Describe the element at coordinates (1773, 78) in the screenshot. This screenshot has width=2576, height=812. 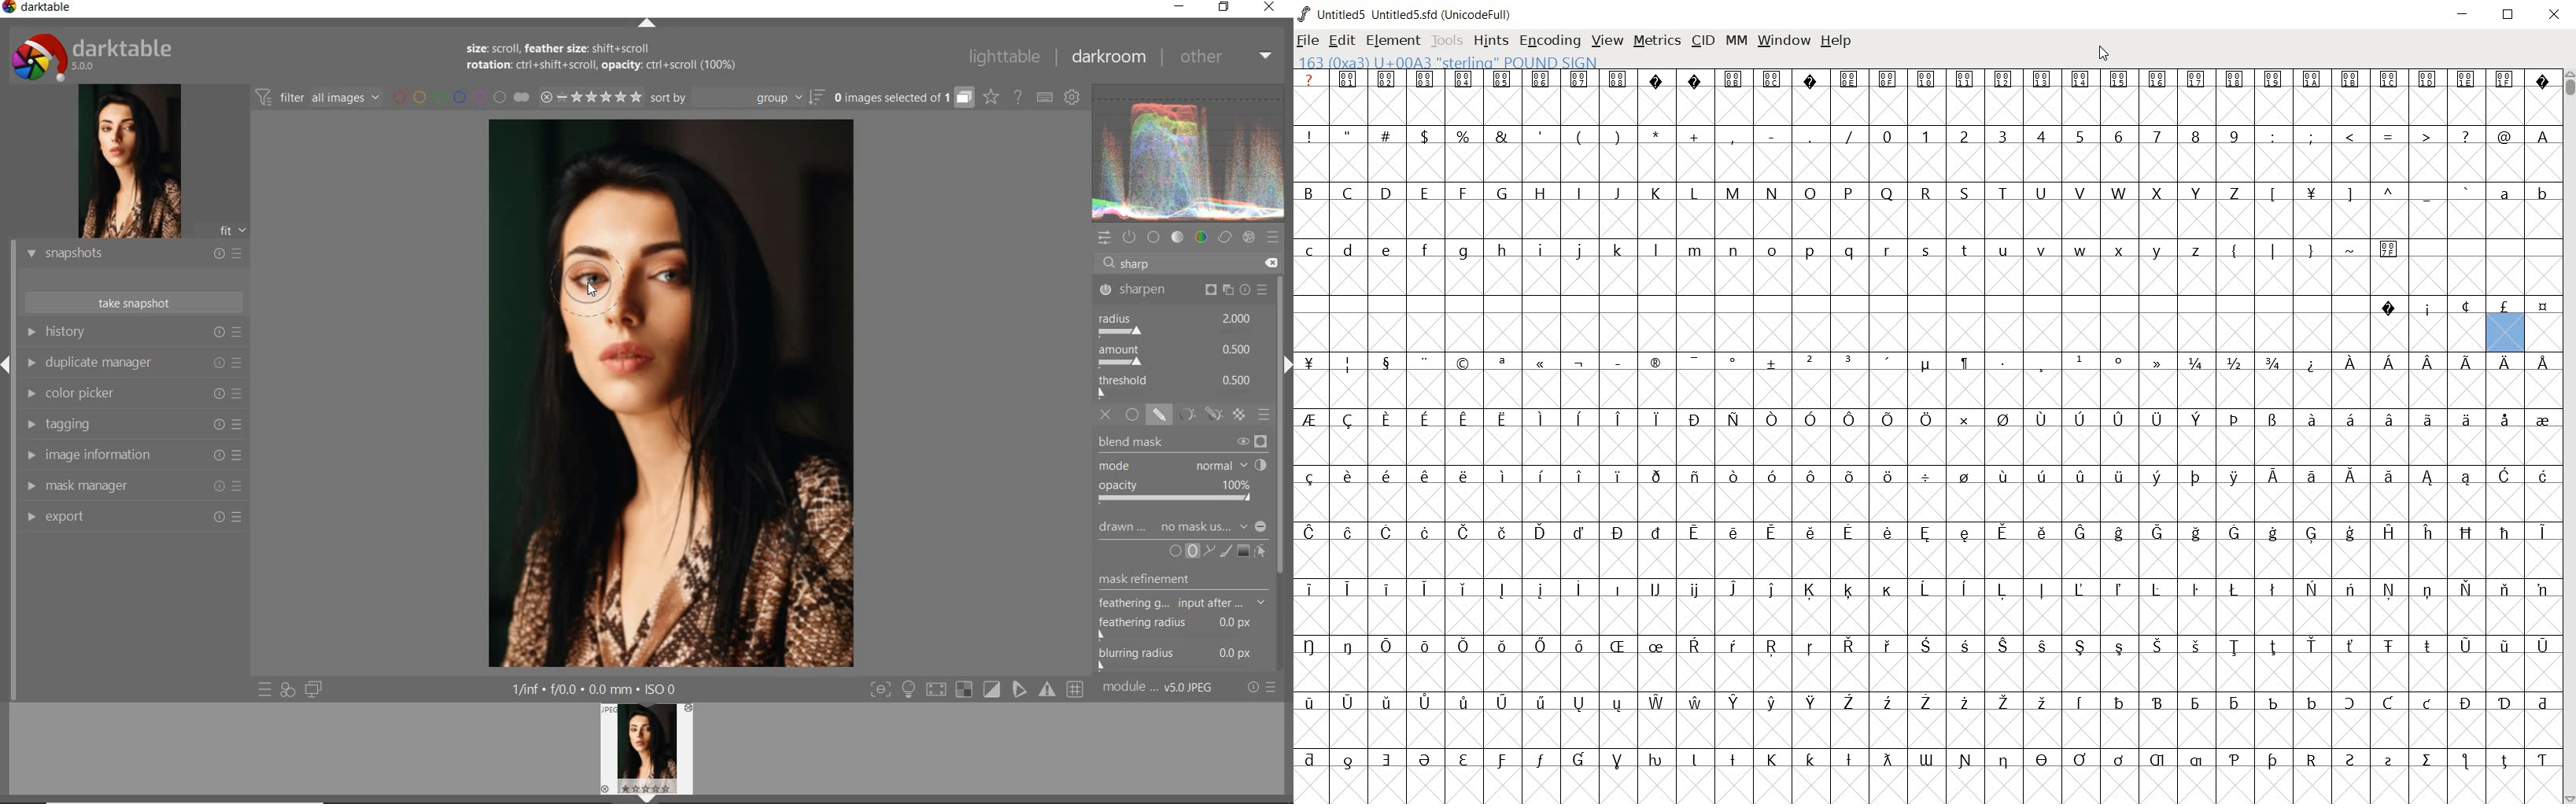
I see `Symbol` at that location.